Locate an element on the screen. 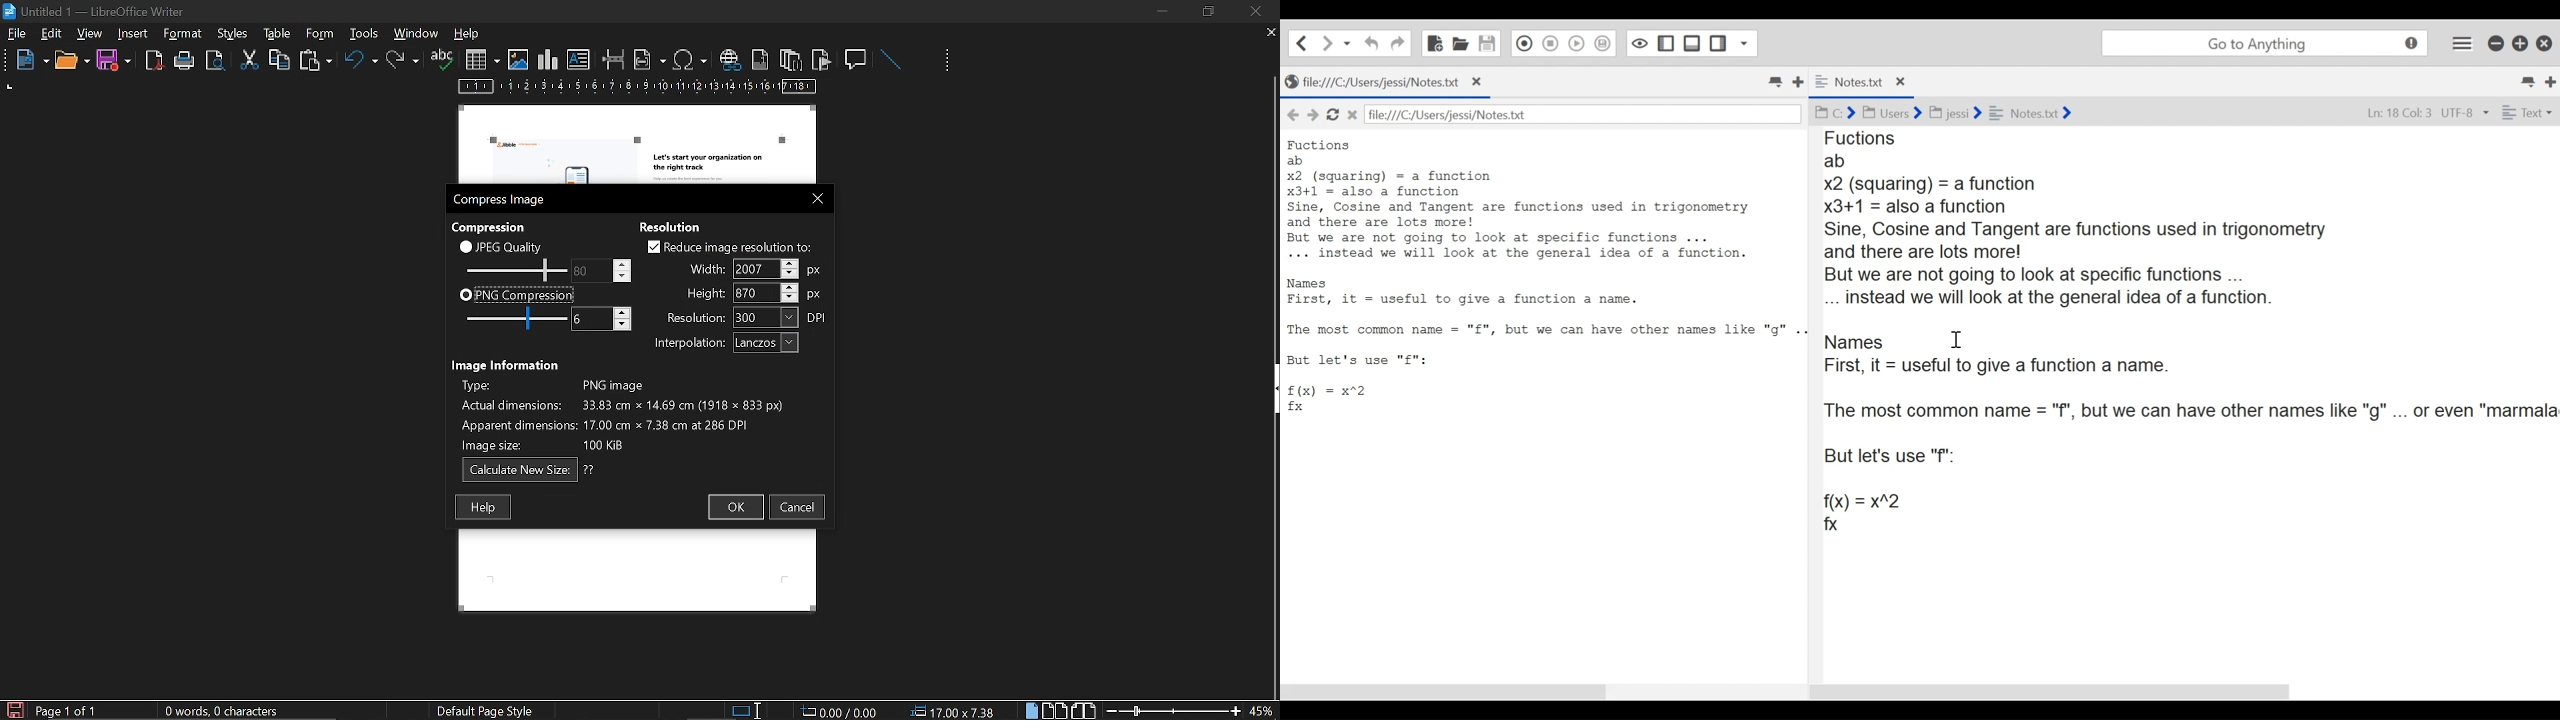  ln: 18 col:3 is located at coordinates (2397, 115).